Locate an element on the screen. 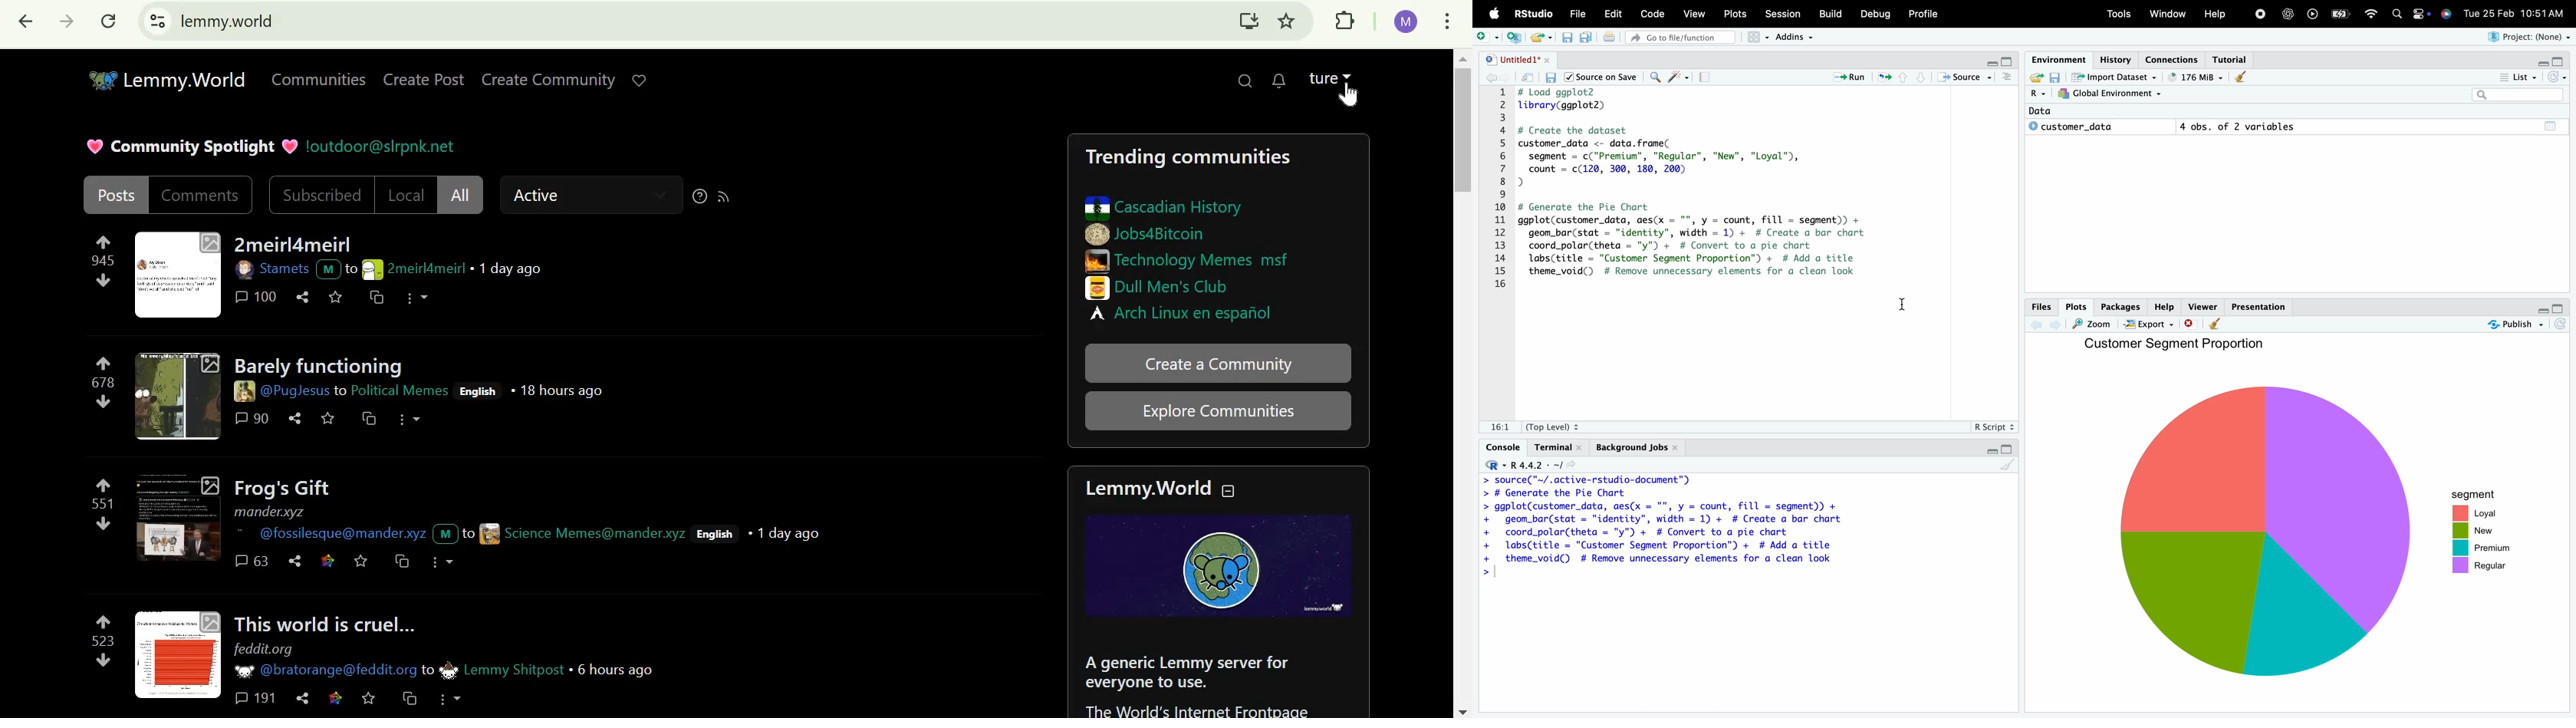 This screenshot has width=2576, height=728. (Top Level) + is located at coordinates (1552, 426).